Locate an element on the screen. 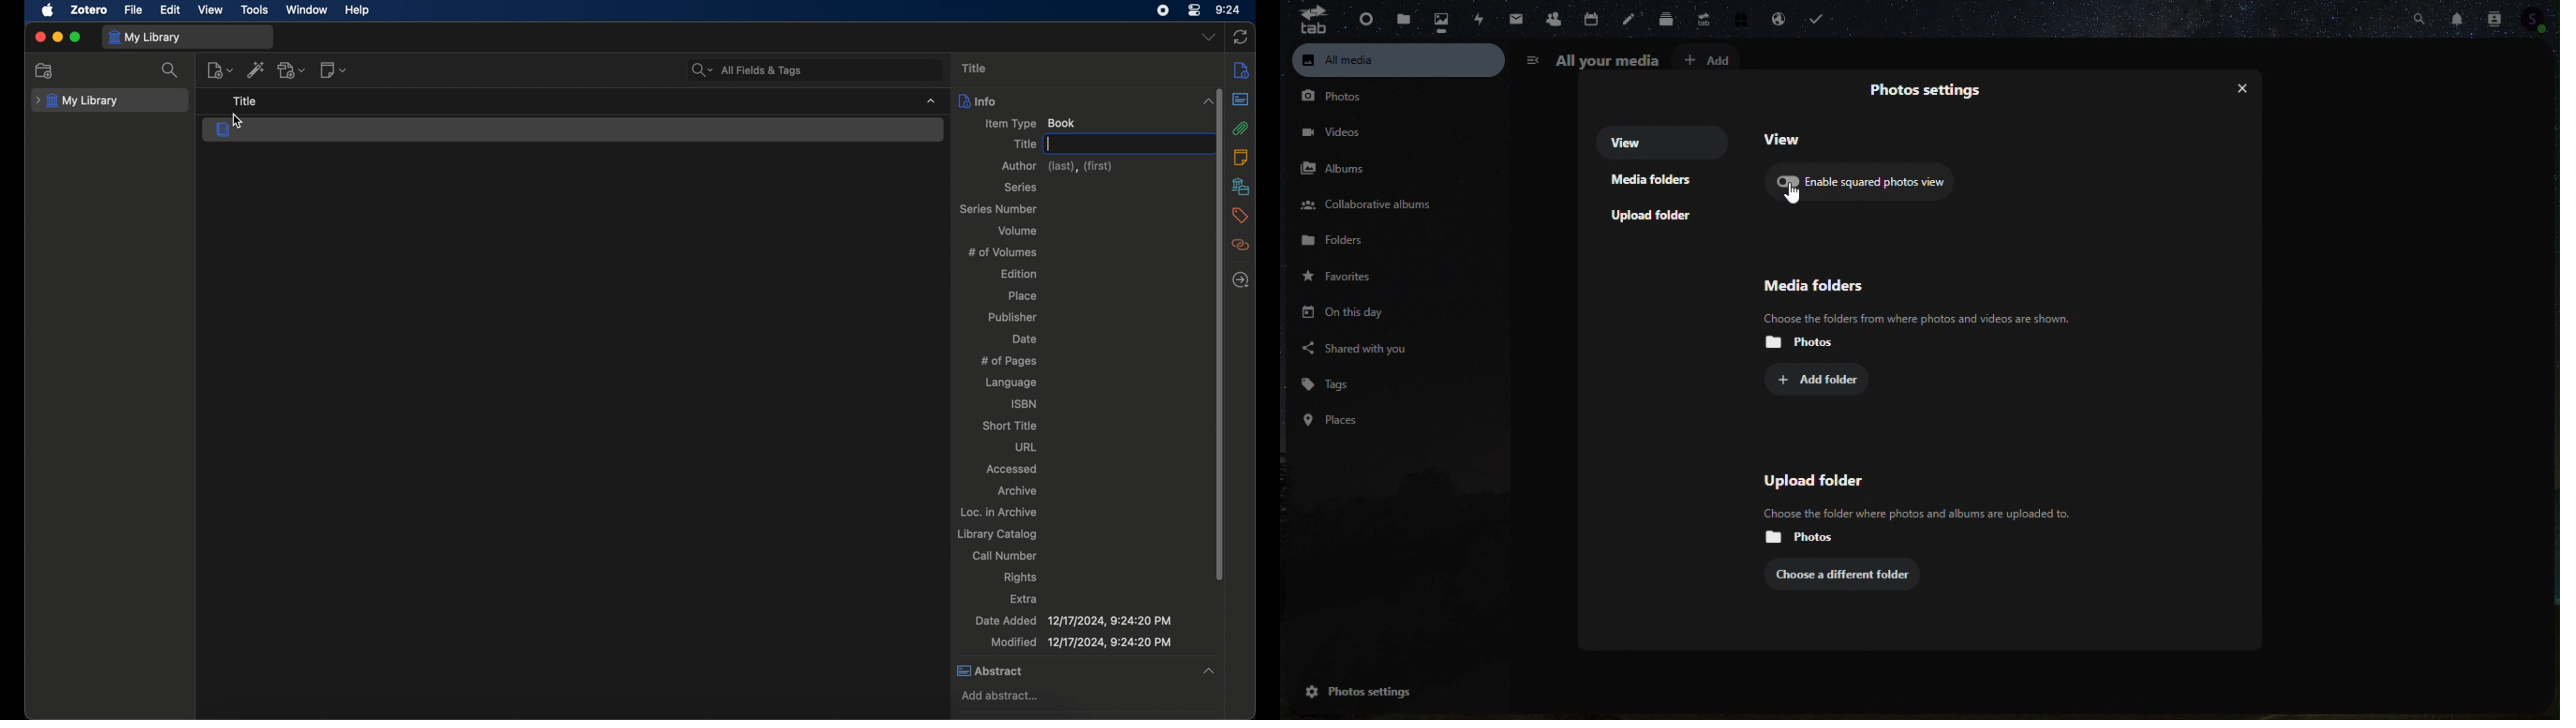  new note is located at coordinates (333, 69).